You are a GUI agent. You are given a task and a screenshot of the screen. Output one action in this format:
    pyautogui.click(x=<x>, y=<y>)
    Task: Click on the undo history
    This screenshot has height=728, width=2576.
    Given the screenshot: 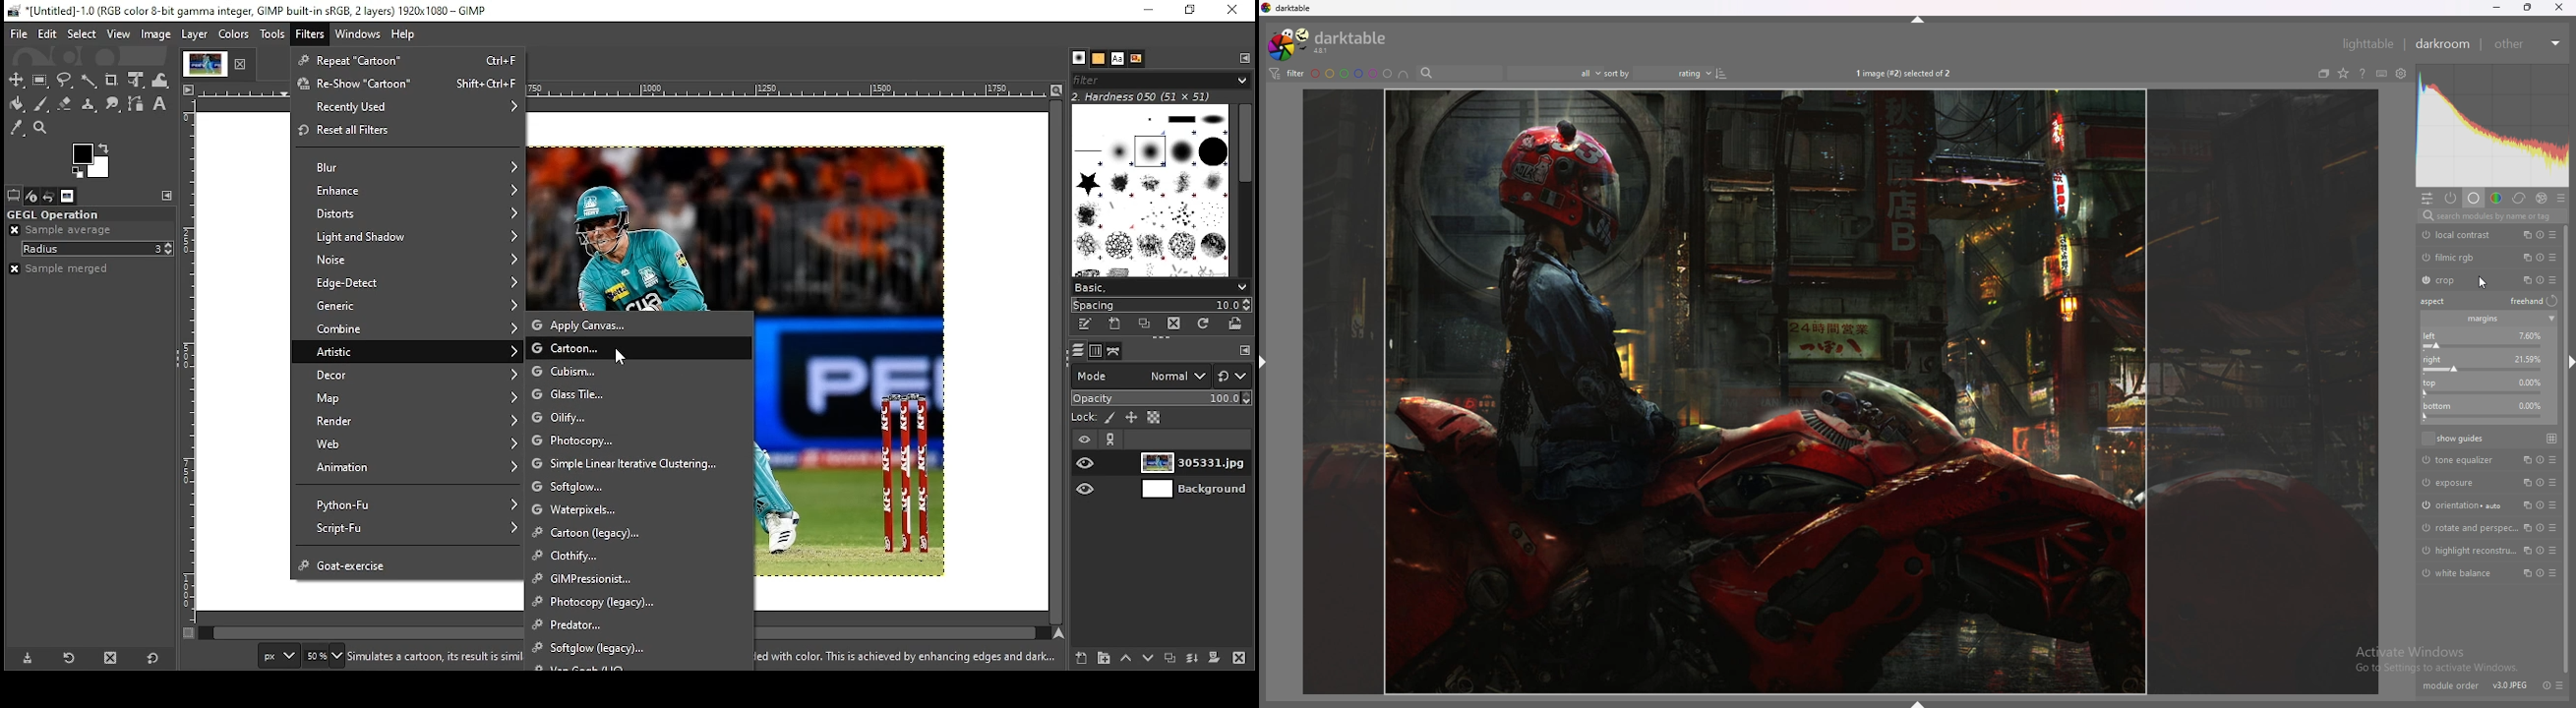 What is the action you would take?
    pyautogui.click(x=49, y=197)
    